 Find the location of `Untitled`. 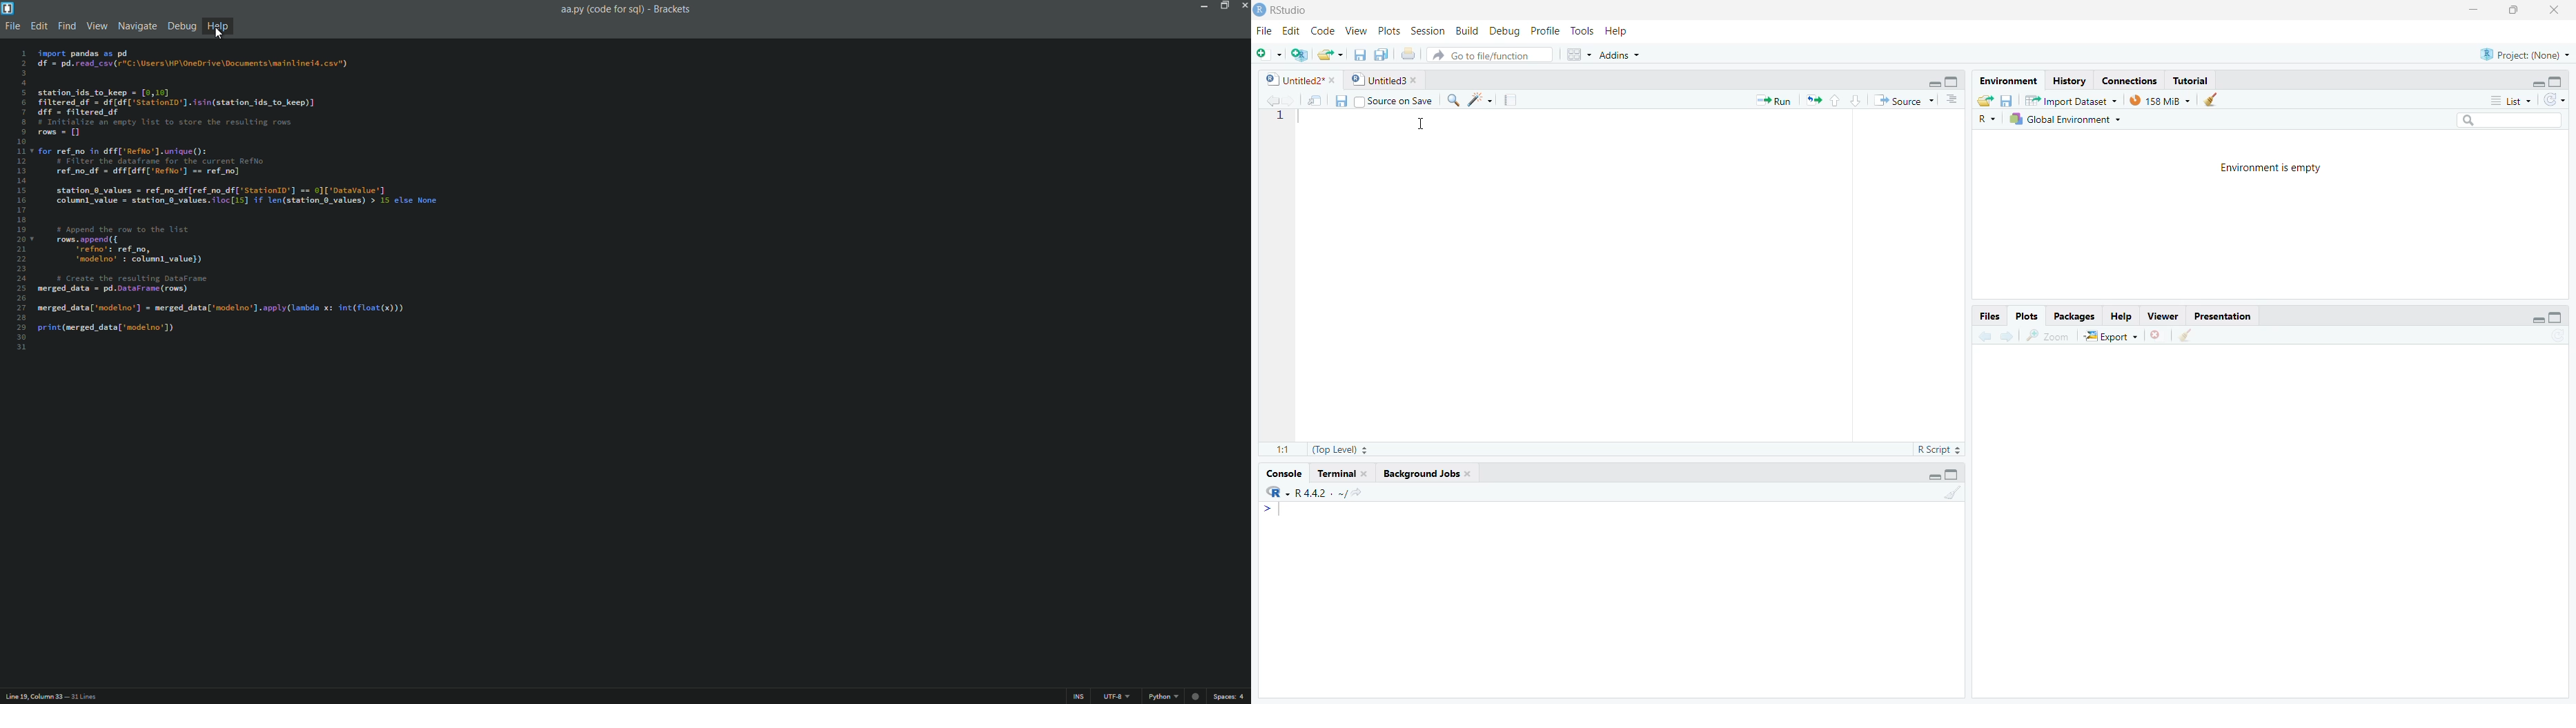

Untitled is located at coordinates (1386, 79).